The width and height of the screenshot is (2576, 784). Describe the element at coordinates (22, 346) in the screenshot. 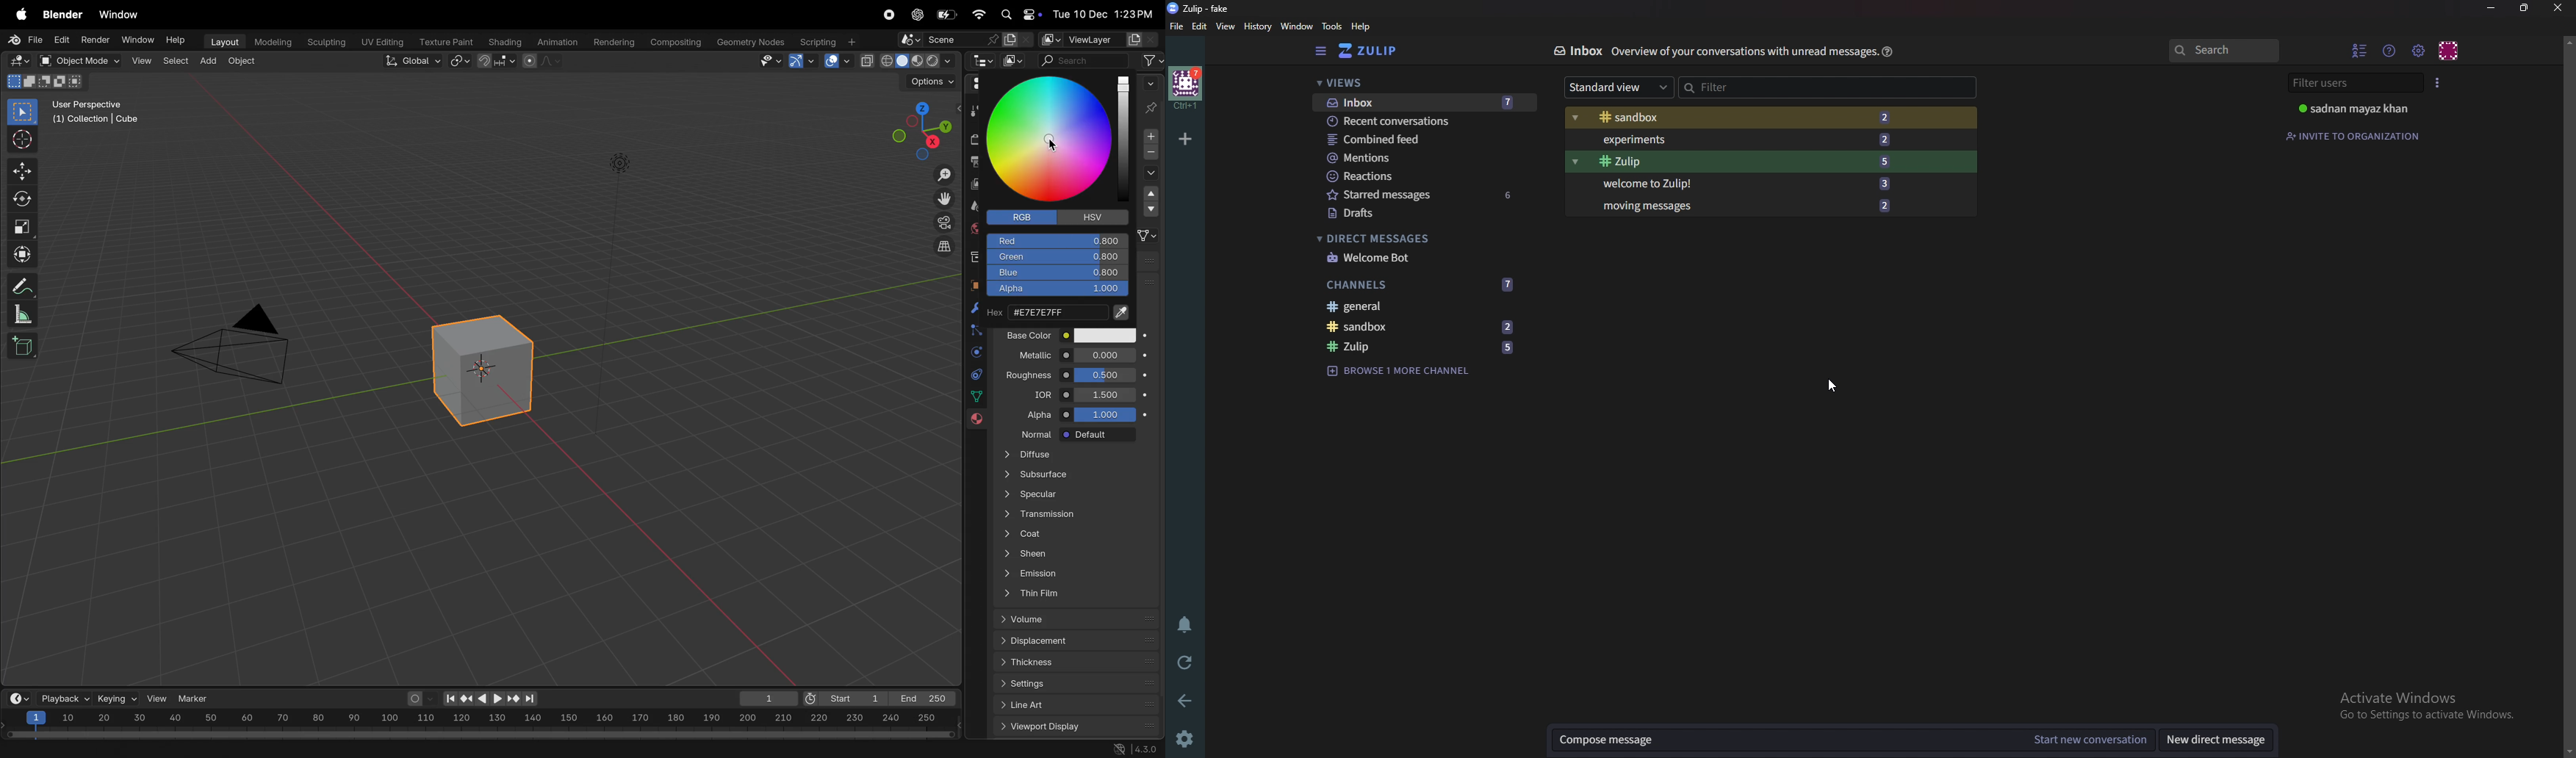

I see `3D cube` at that location.